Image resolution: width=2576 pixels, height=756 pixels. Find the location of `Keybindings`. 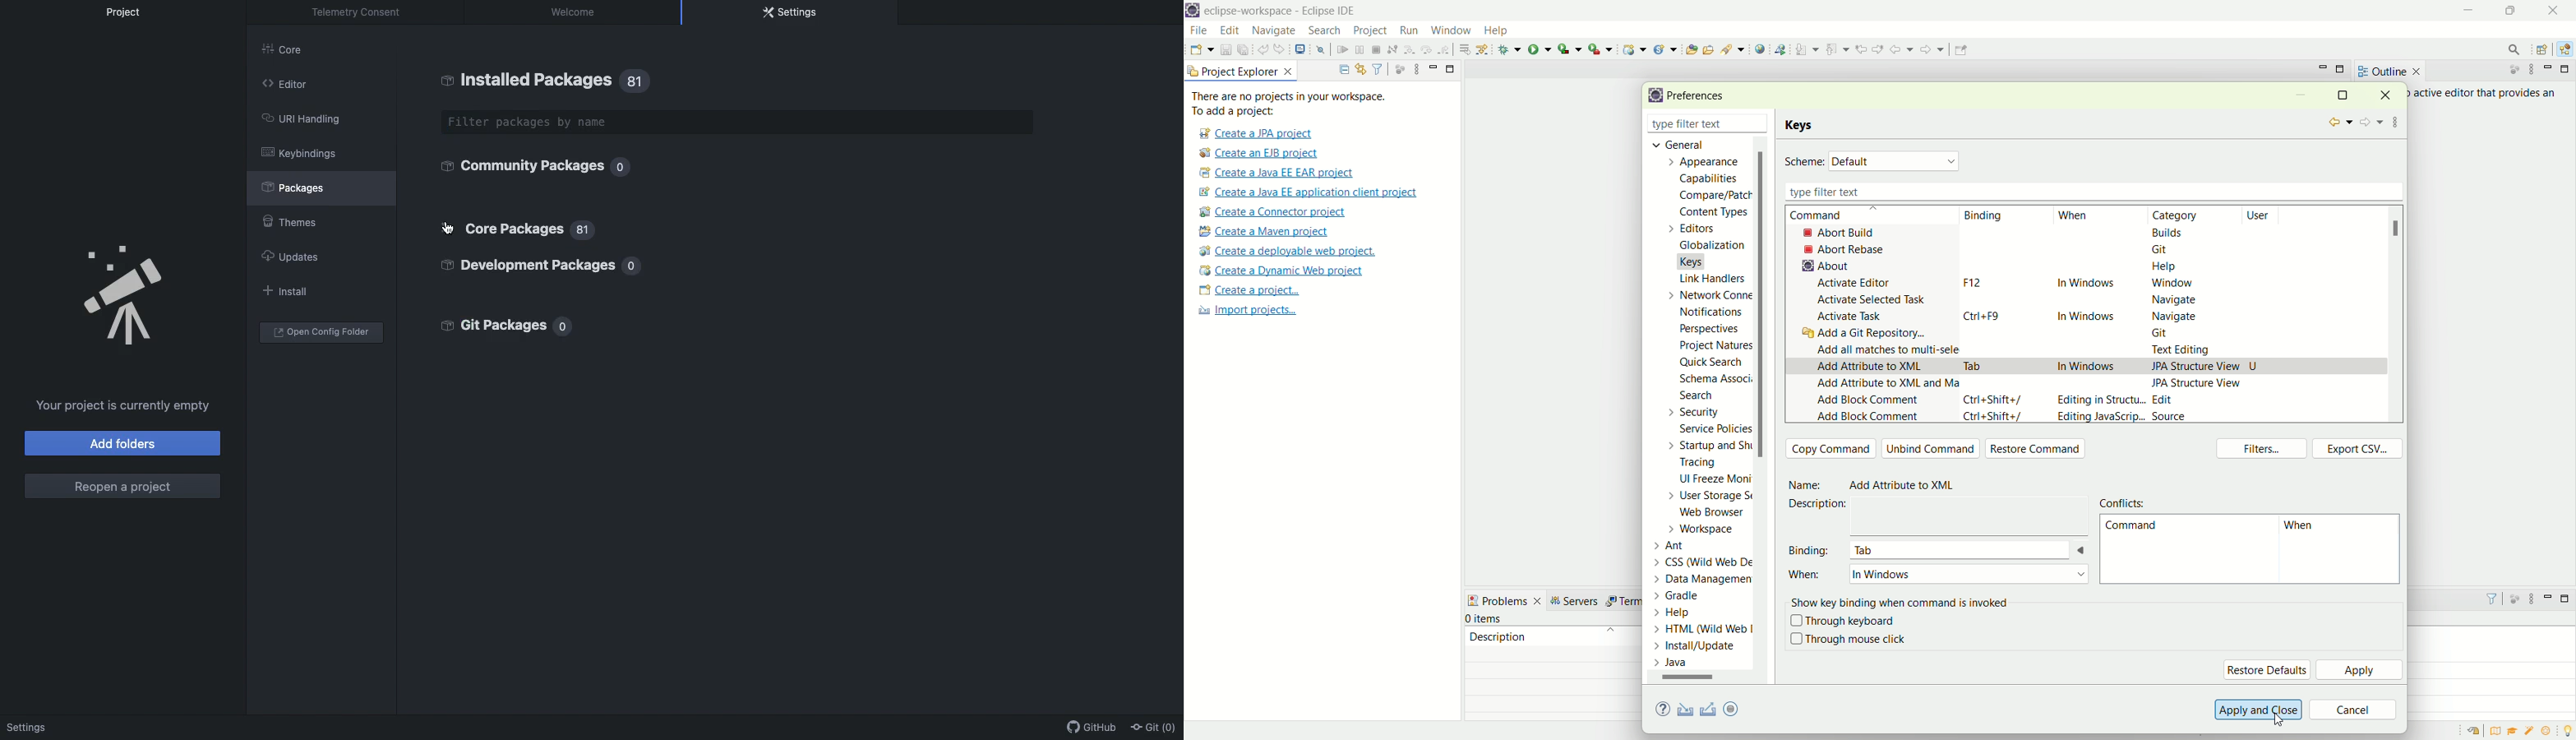

Keybindings is located at coordinates (299, 153).